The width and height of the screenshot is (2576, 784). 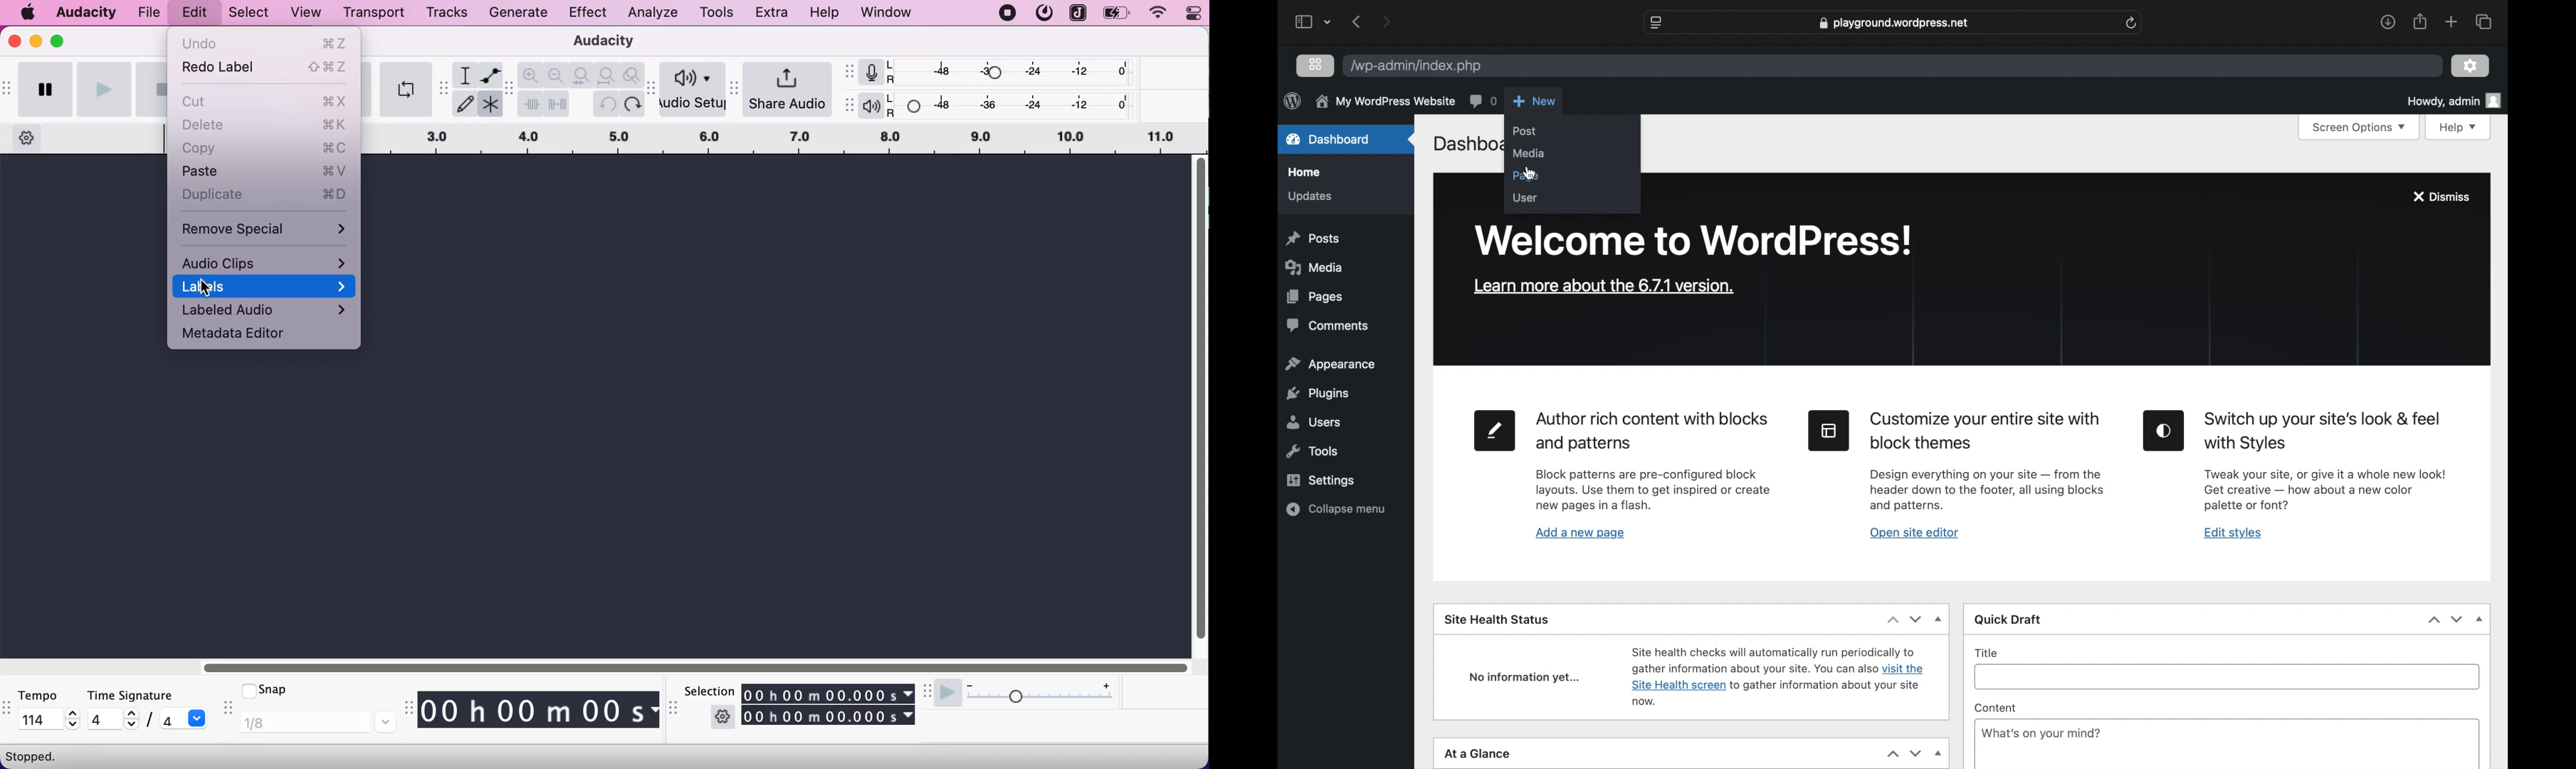 What do you see at coordinates (2441, 197) in the screenshot?
I see `dismiss` at bounding box center [2441, 197].